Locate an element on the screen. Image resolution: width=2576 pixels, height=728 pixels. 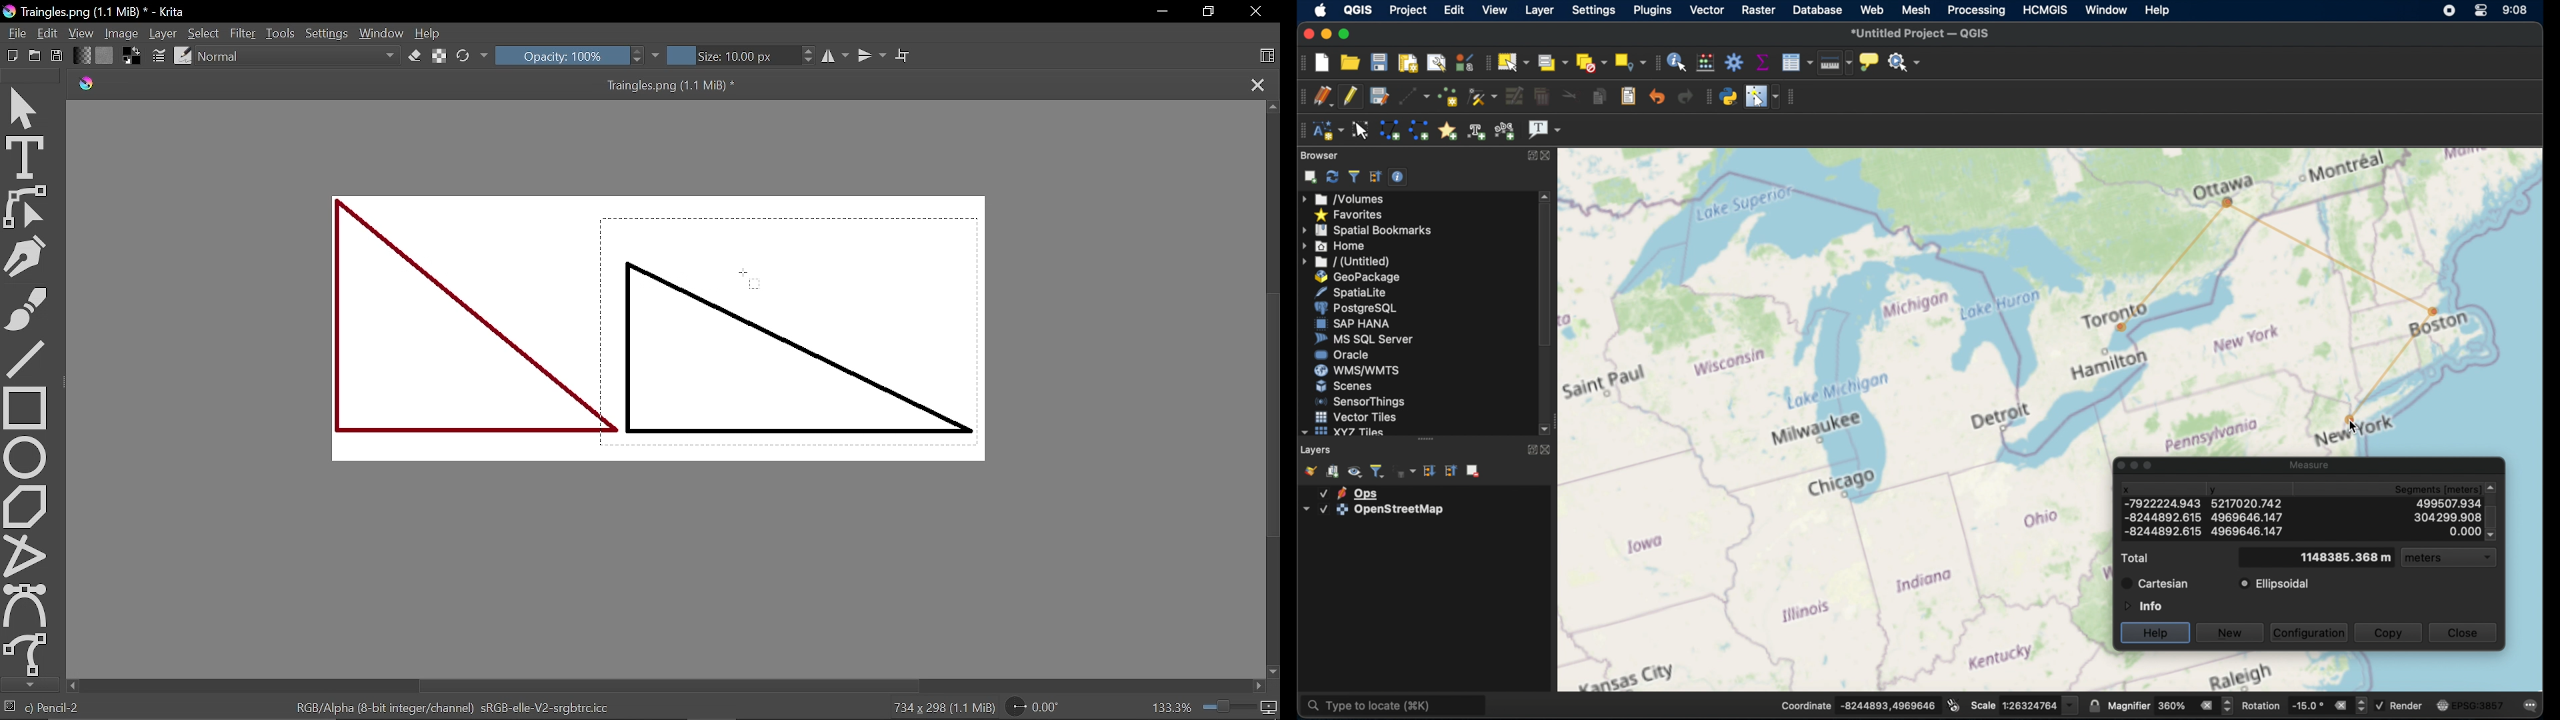
postgresql is located at coordinates (1361, 308).